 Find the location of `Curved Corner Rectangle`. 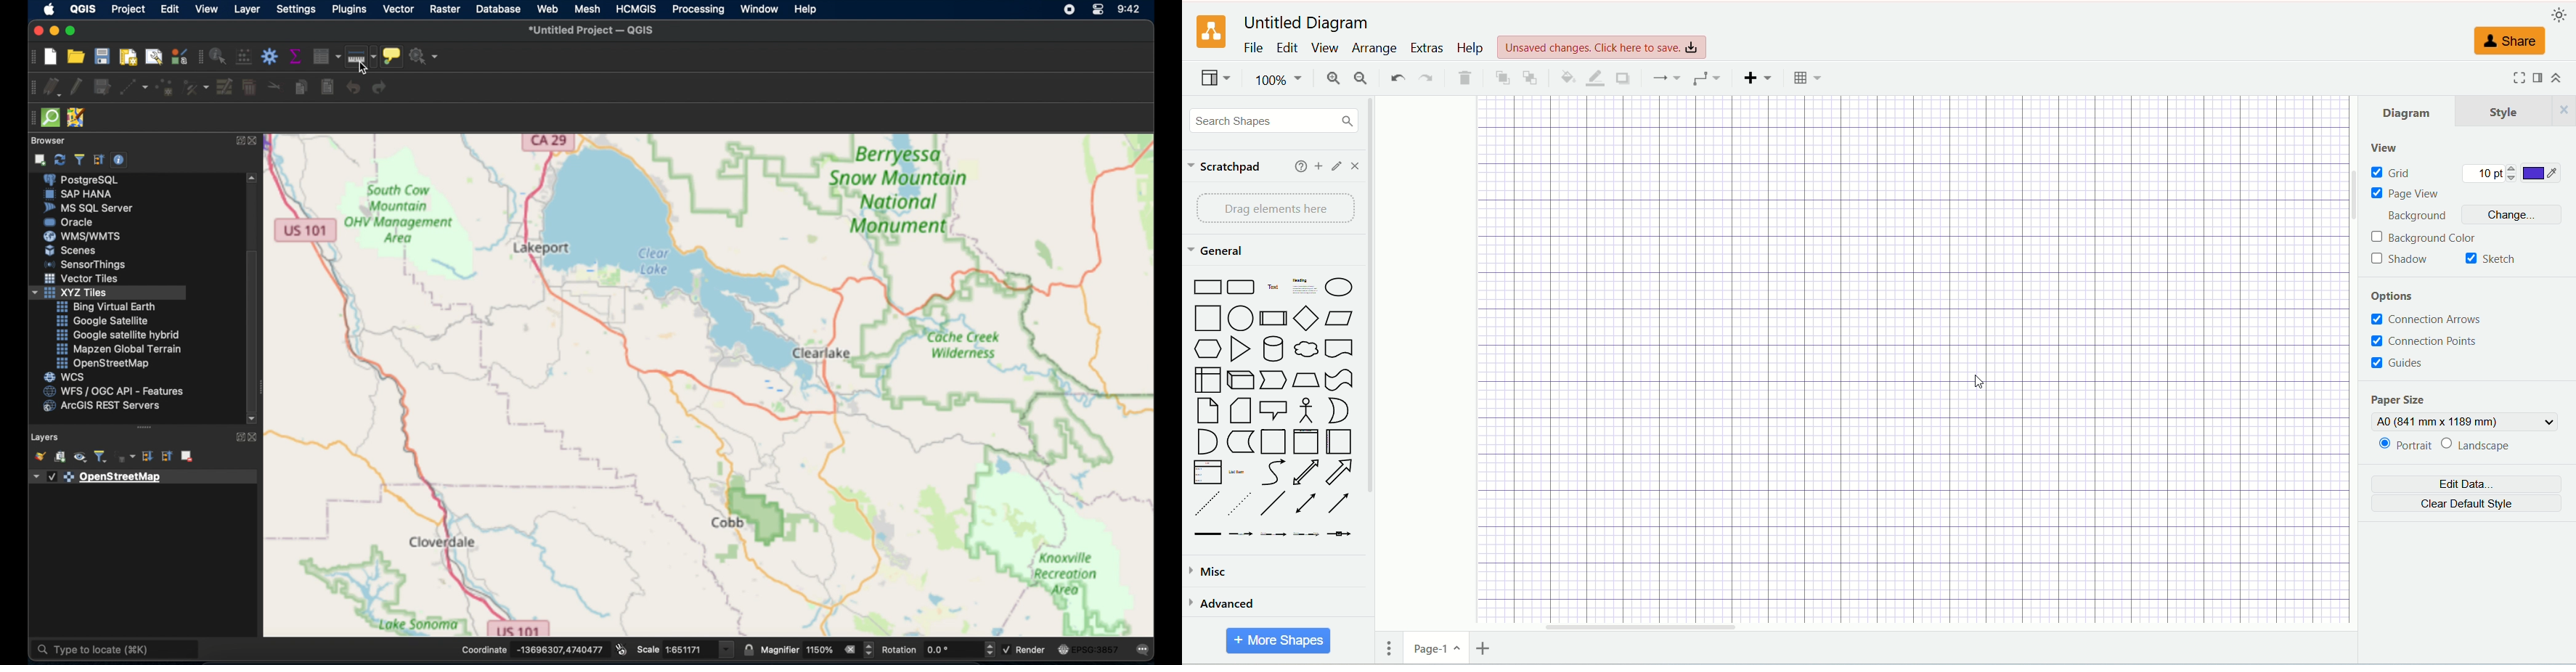

Curved Corner Rectangle is located at coordinates (1242, 289).